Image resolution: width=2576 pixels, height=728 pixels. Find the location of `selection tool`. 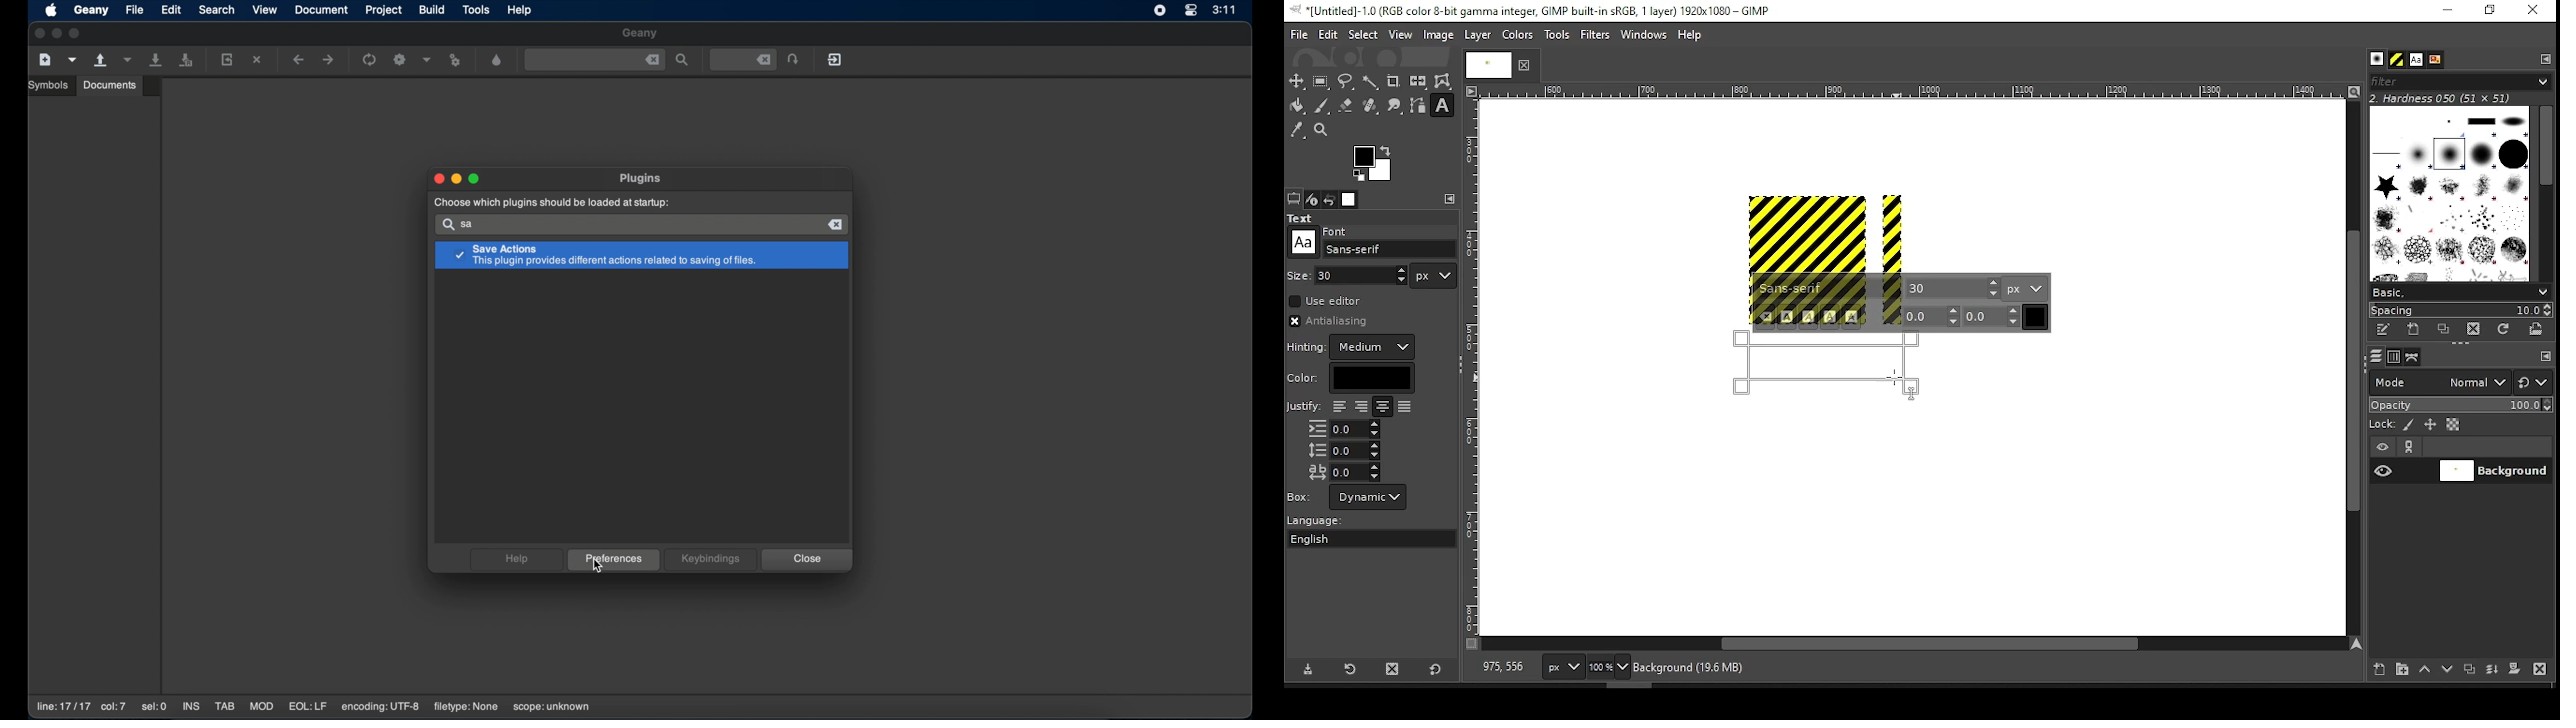

selection tool is located at coordinates (1297, 81).